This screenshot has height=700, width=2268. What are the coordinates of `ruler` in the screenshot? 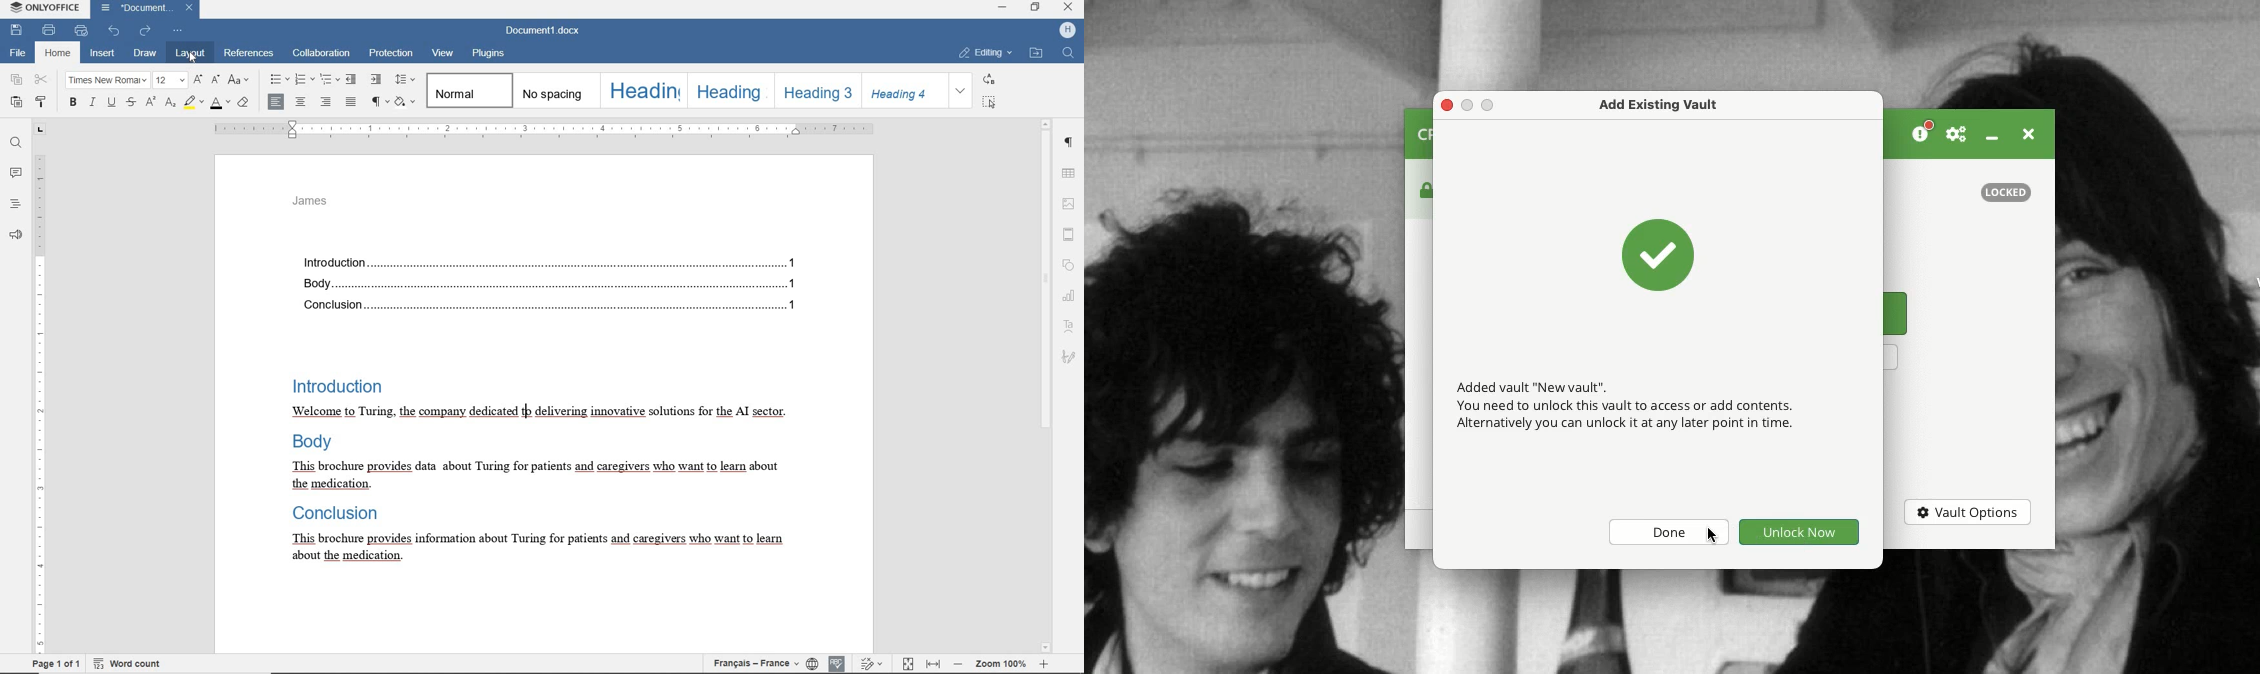 It's located at (547, 130).